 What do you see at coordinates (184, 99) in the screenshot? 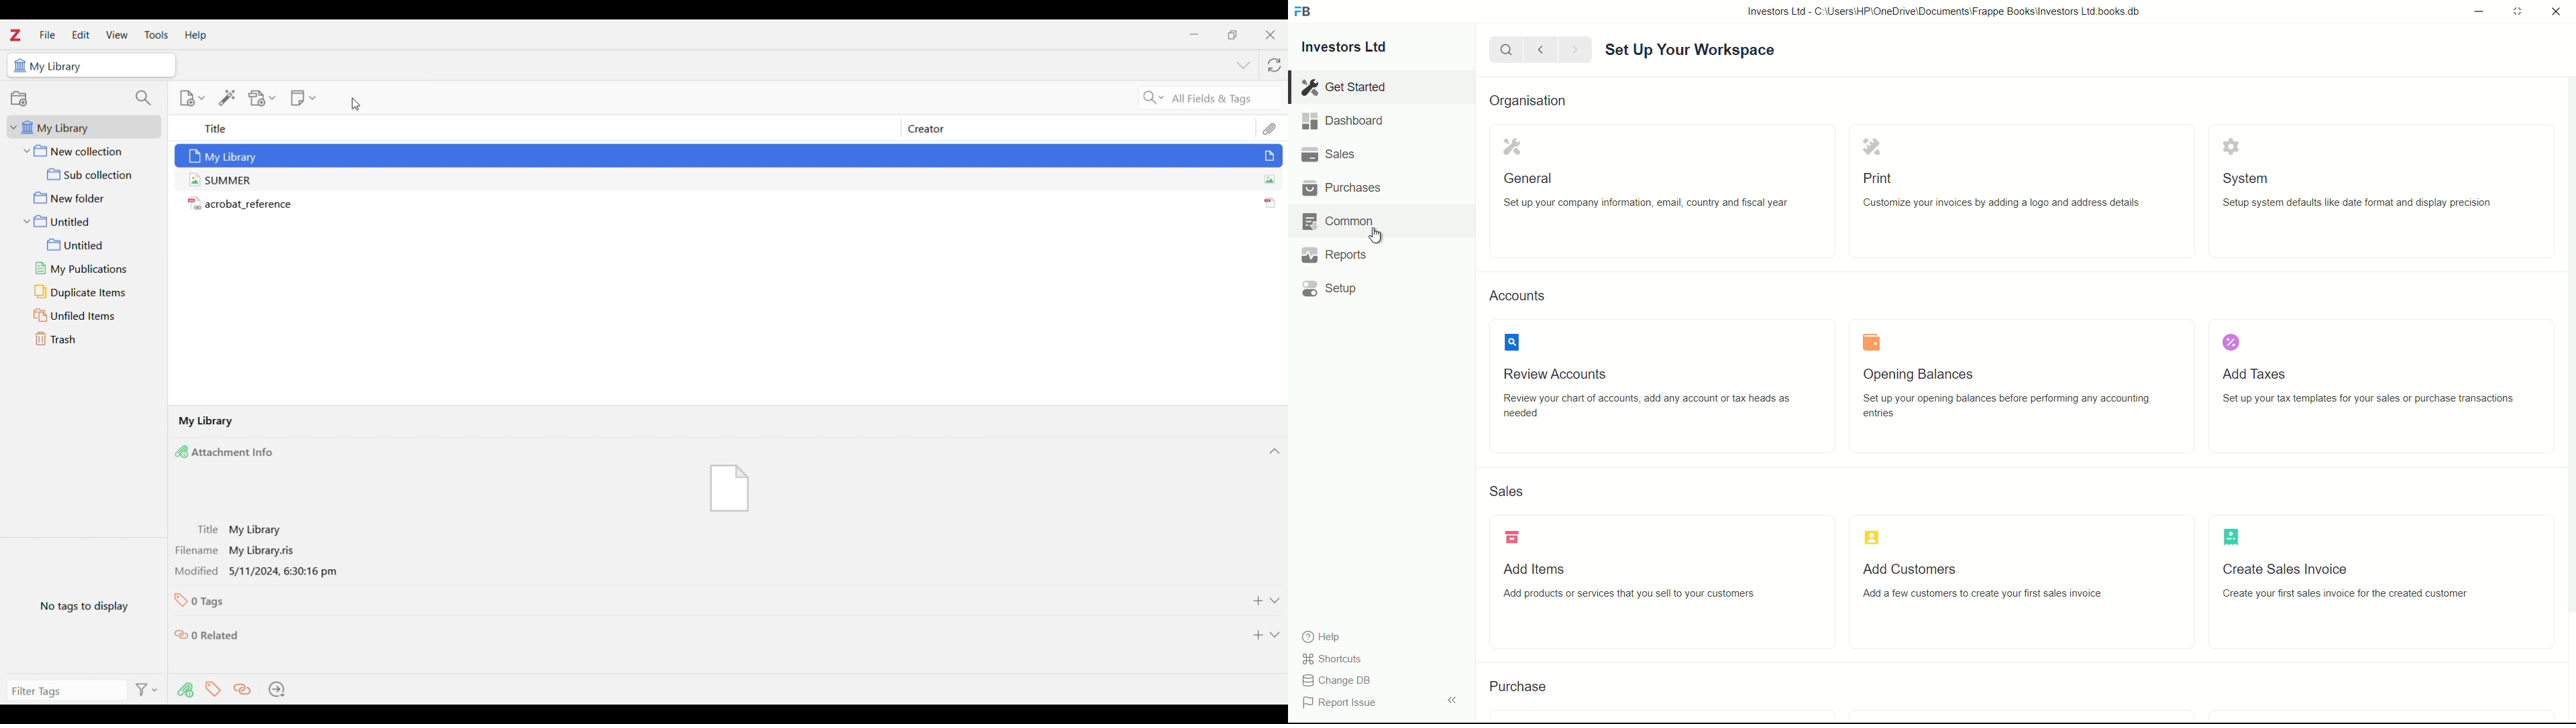
I see `Add item` at bounding box center [184, 99].